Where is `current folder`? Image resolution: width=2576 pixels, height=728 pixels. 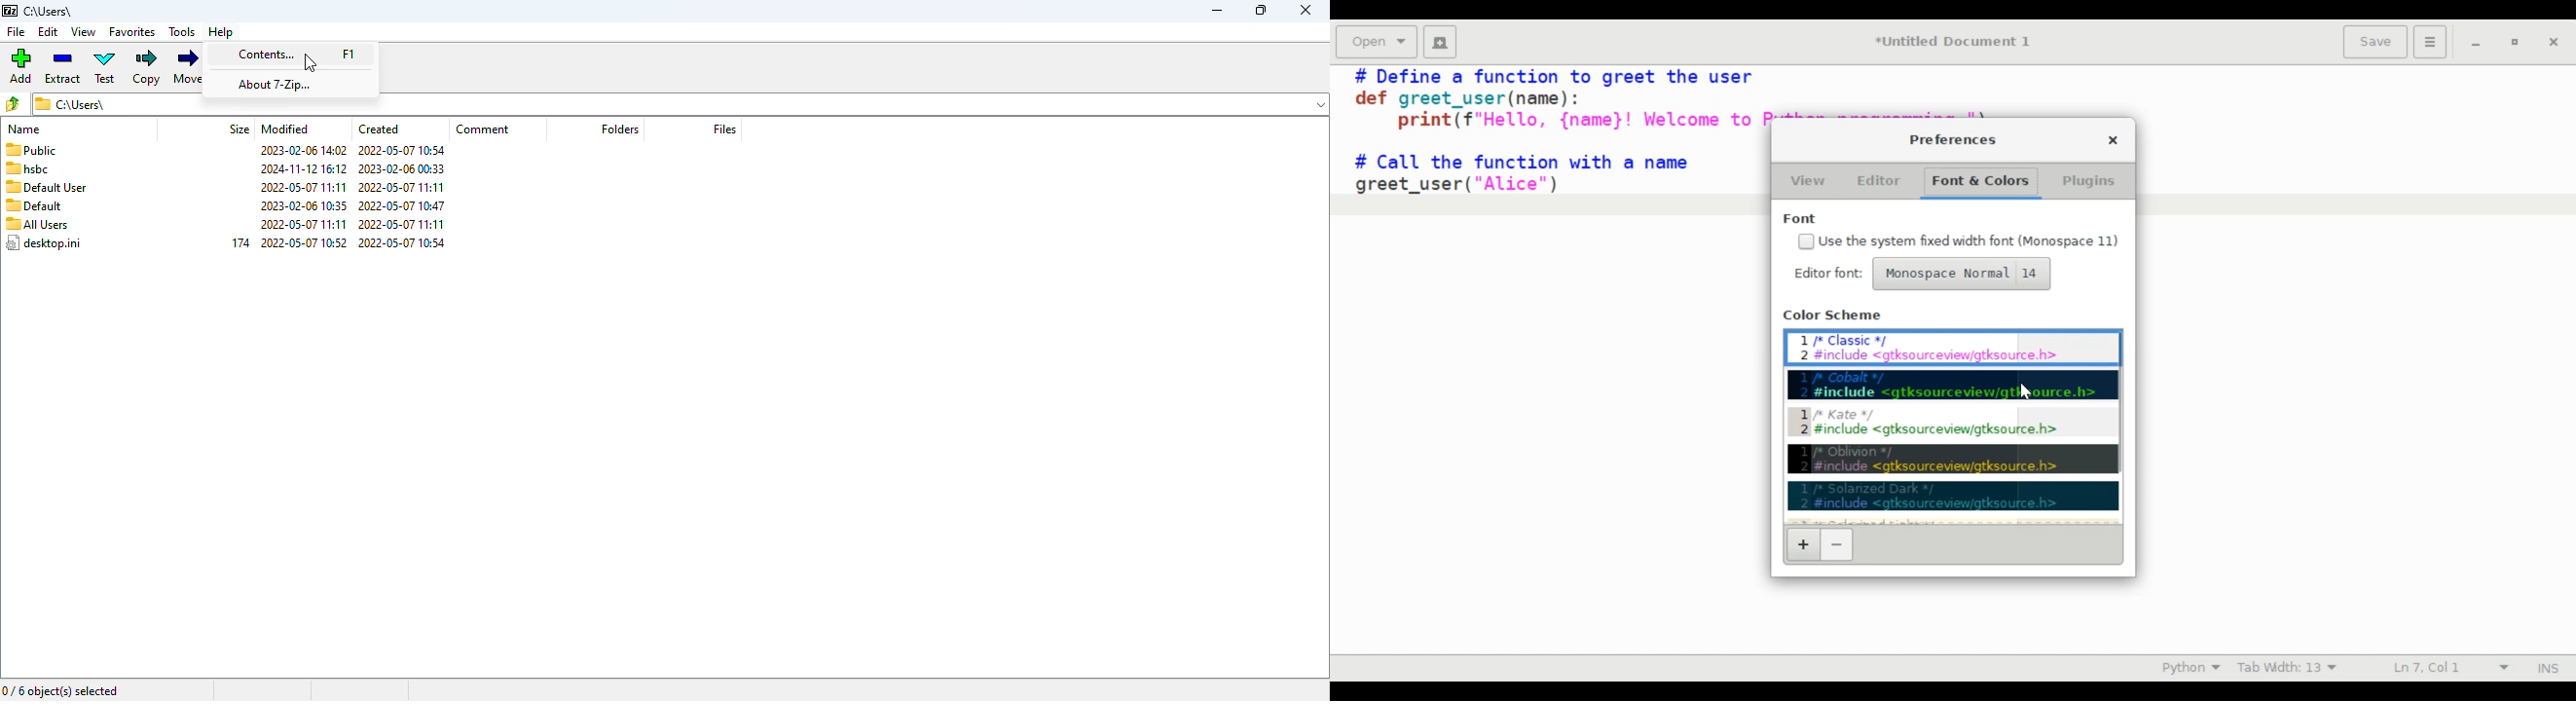
current folder is located at coordinates (665, 106).